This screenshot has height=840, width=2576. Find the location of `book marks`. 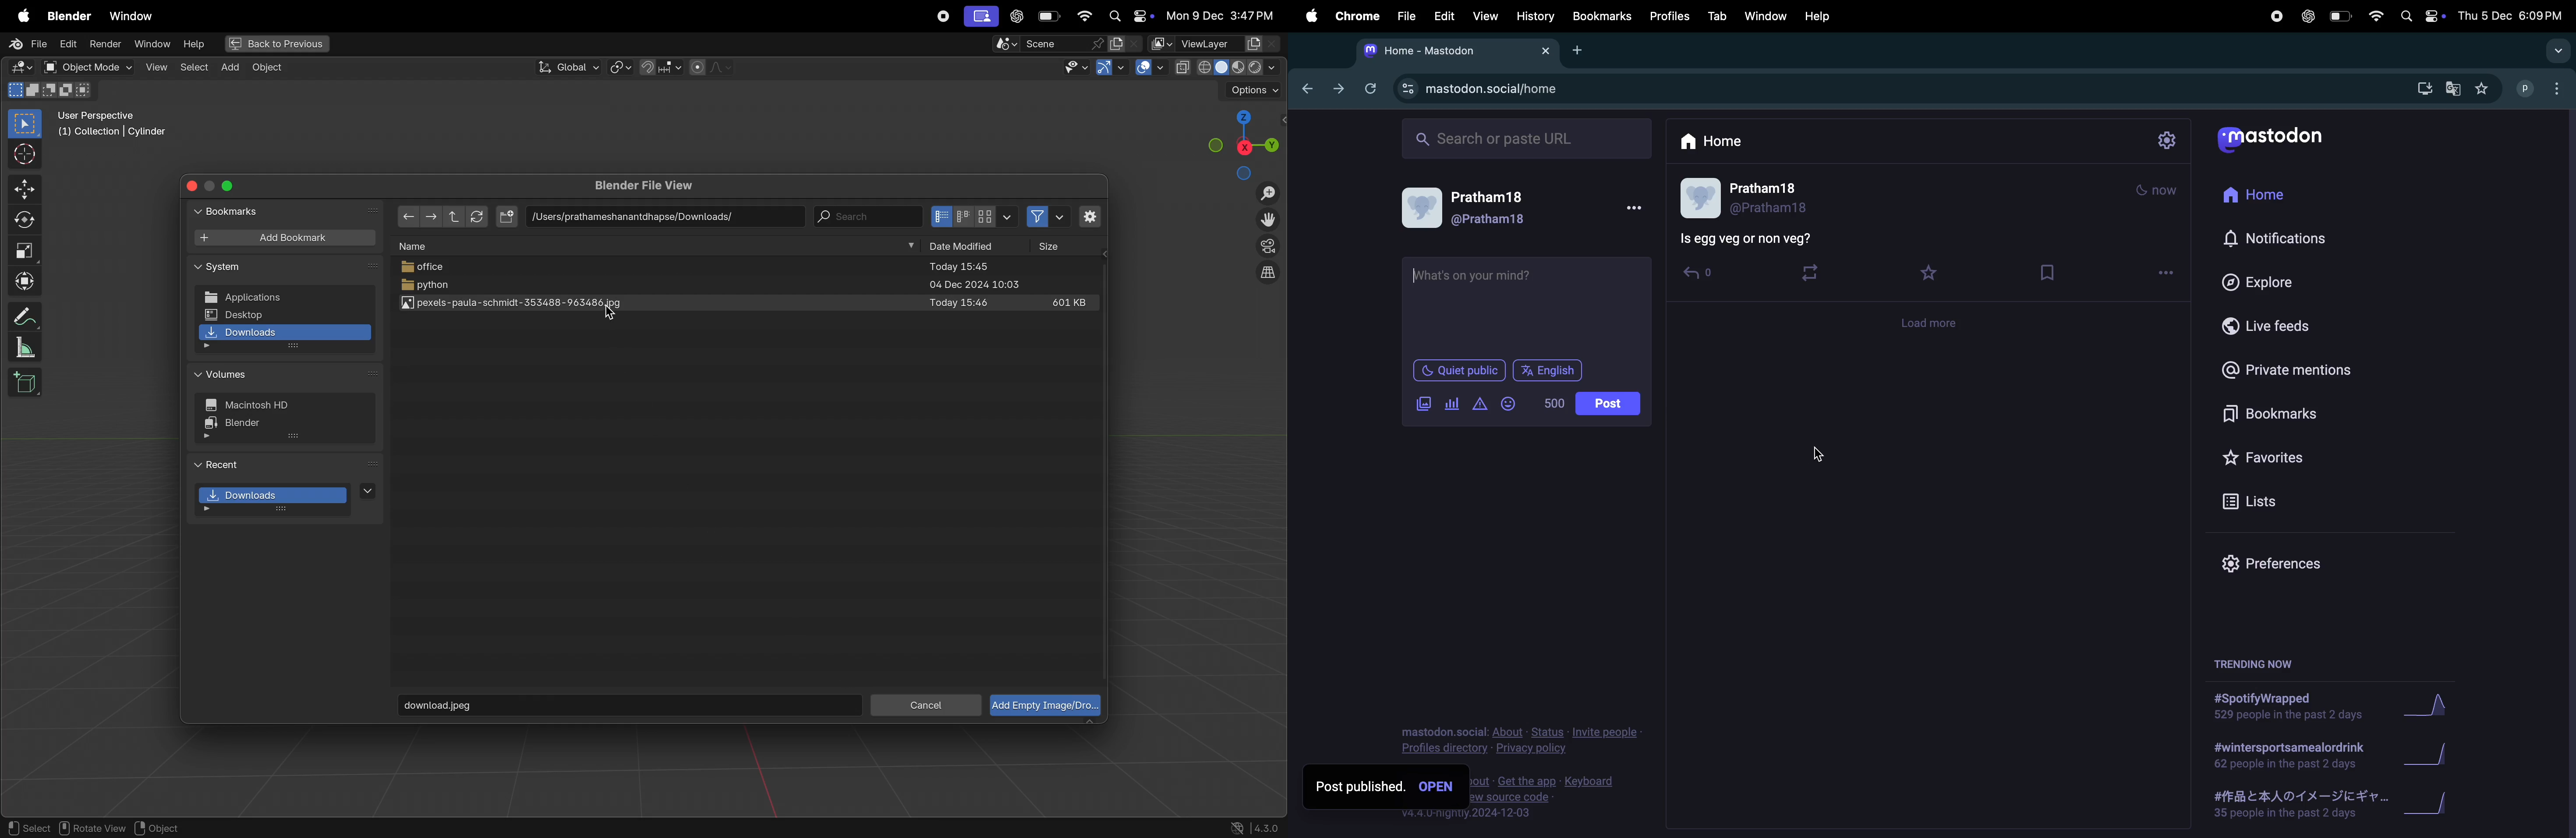

book marks is located at coordinates (2052, 272).